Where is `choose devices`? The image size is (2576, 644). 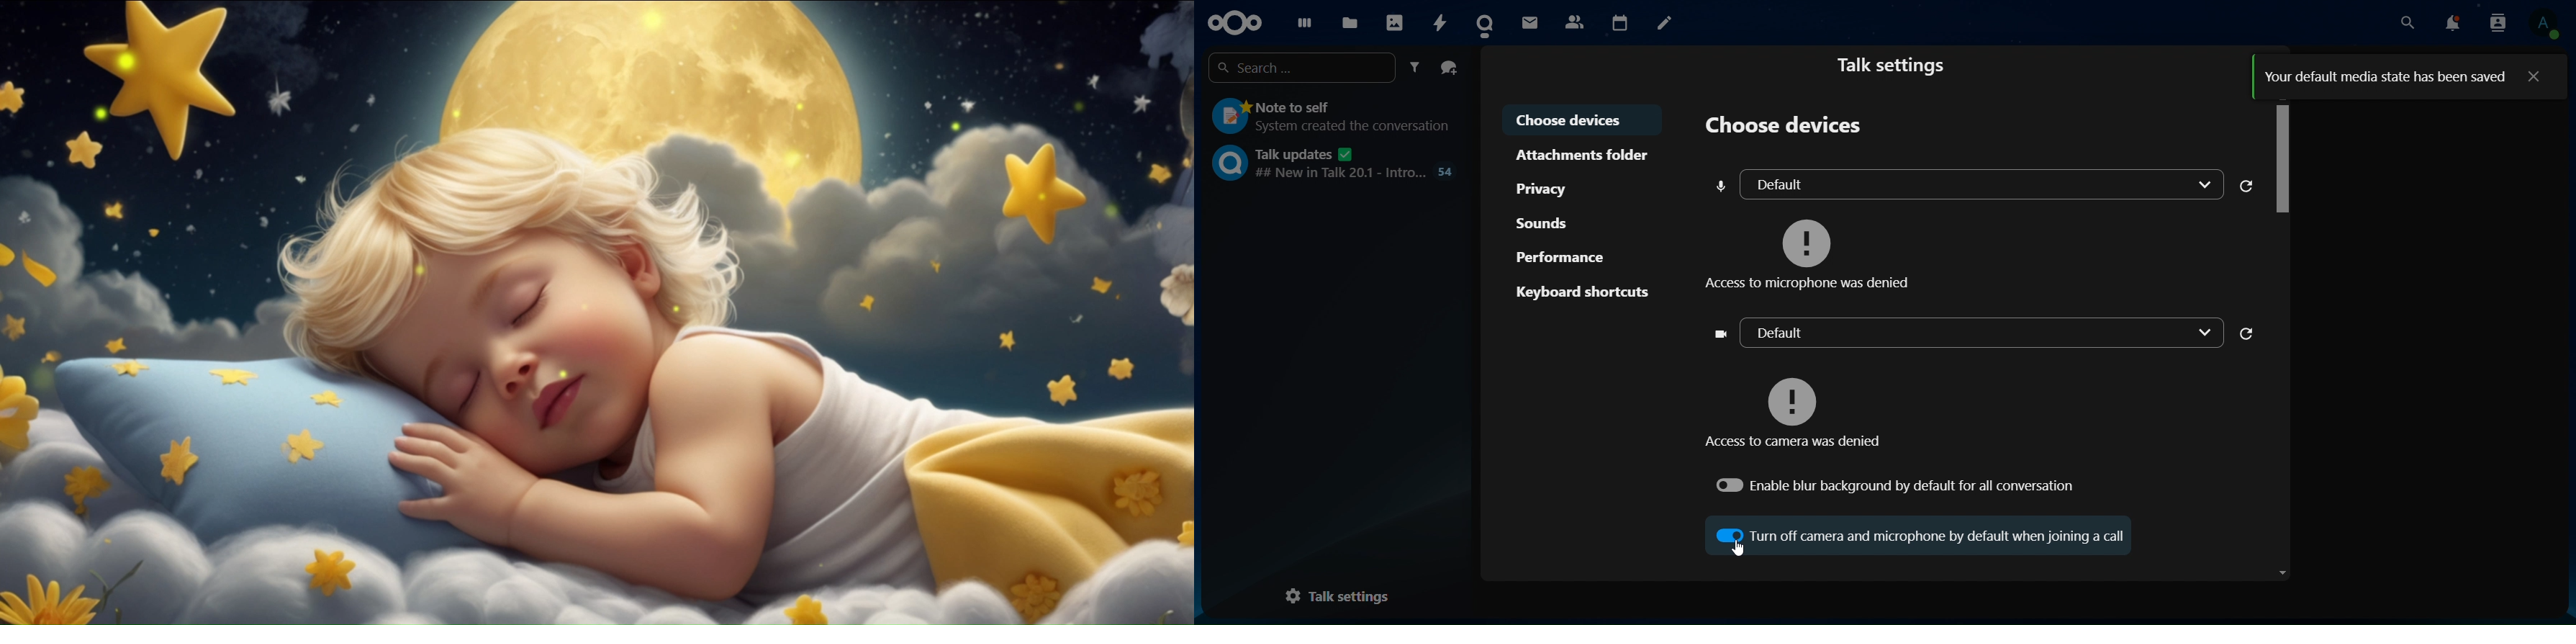
choose devices is located at coordinates (1789, 127).